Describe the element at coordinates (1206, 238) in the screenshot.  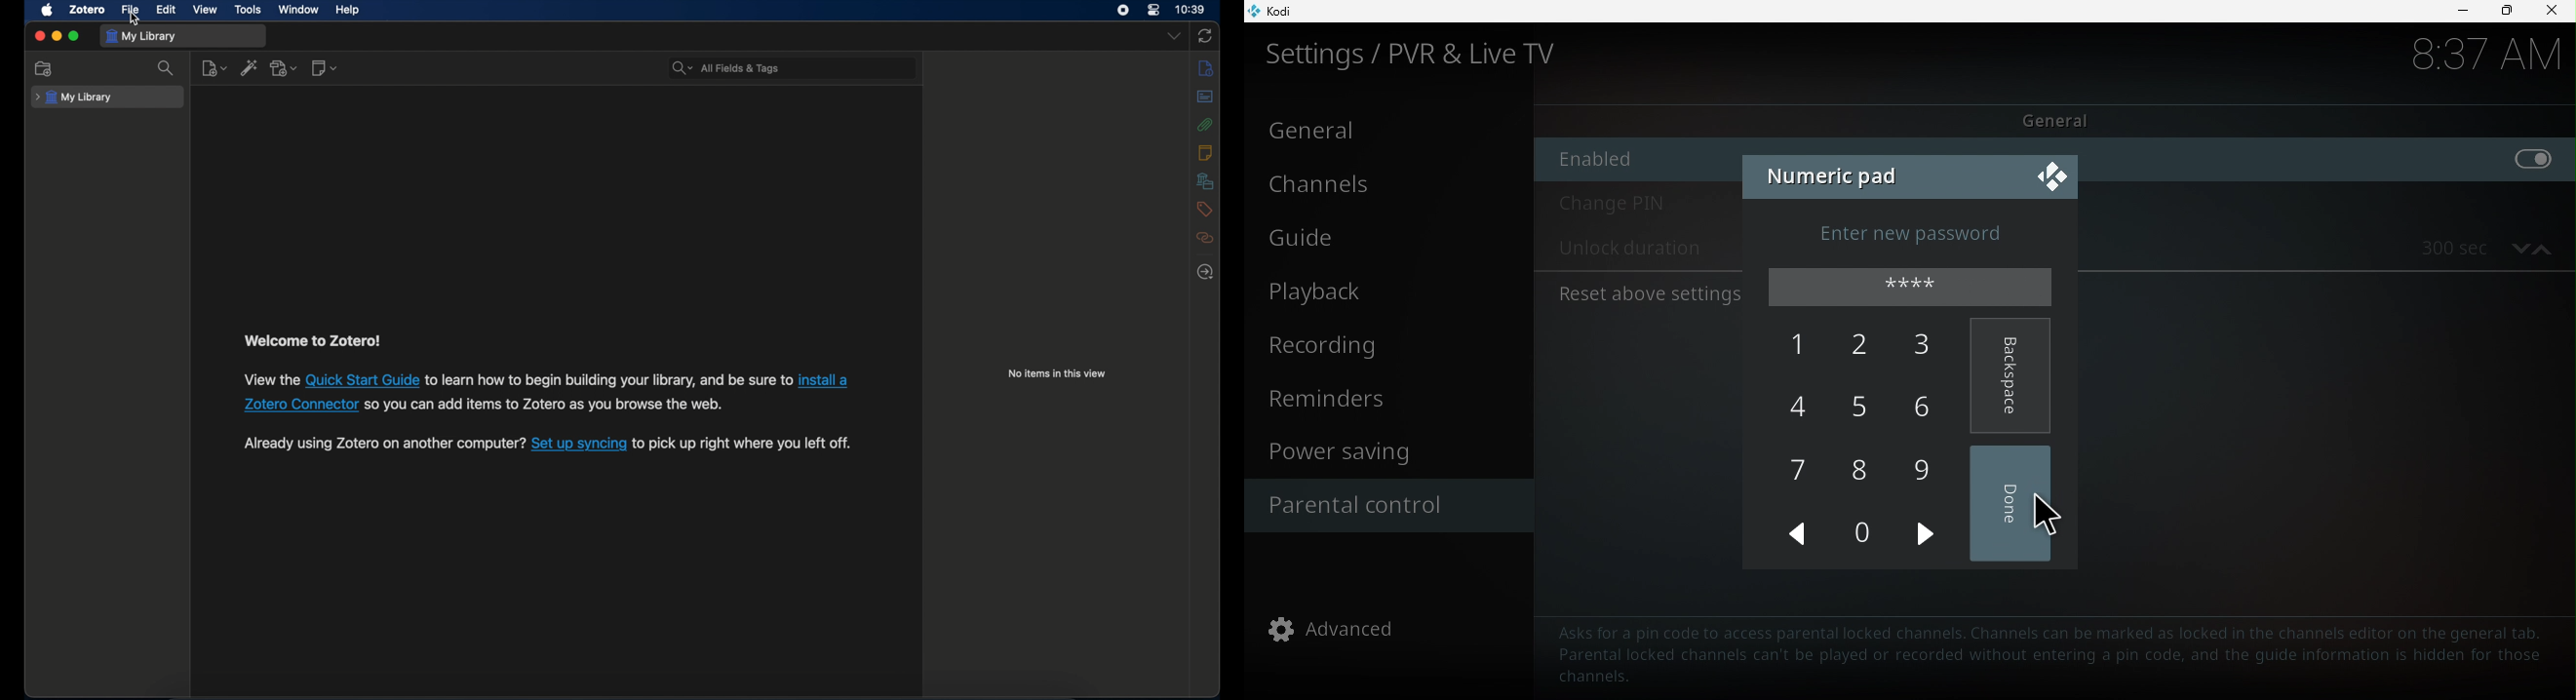
I see `related` at that location.